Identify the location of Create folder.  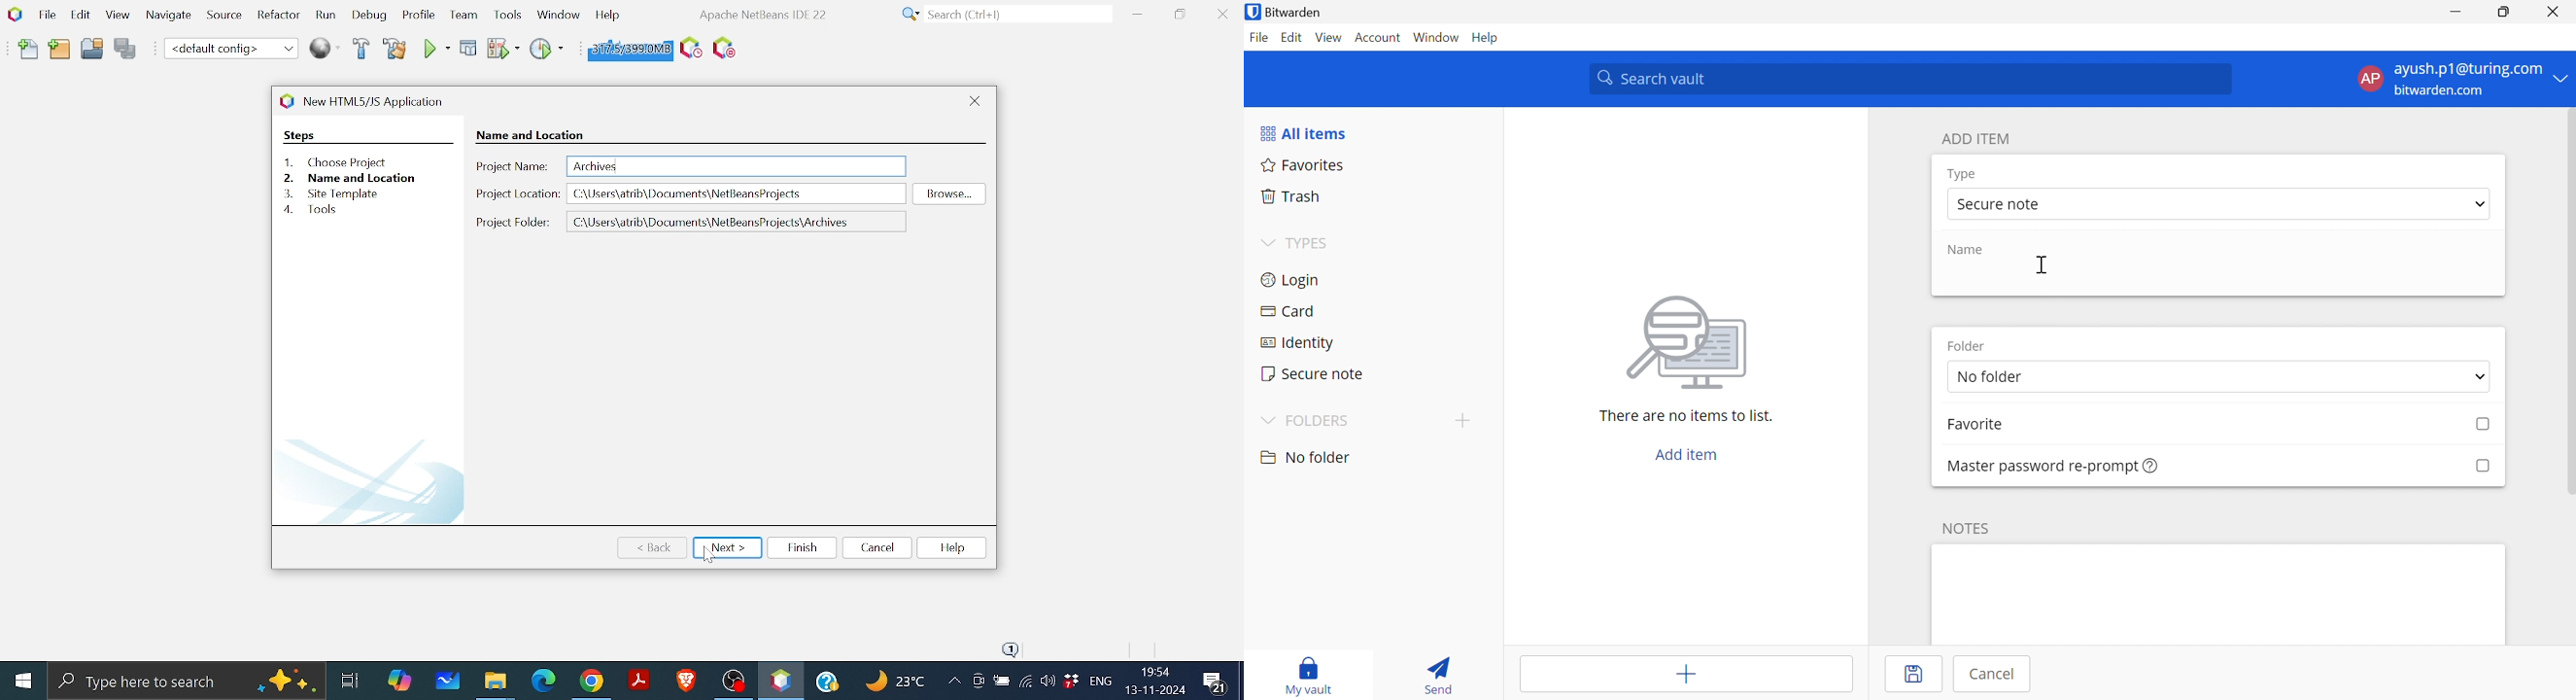
(1466, 421).